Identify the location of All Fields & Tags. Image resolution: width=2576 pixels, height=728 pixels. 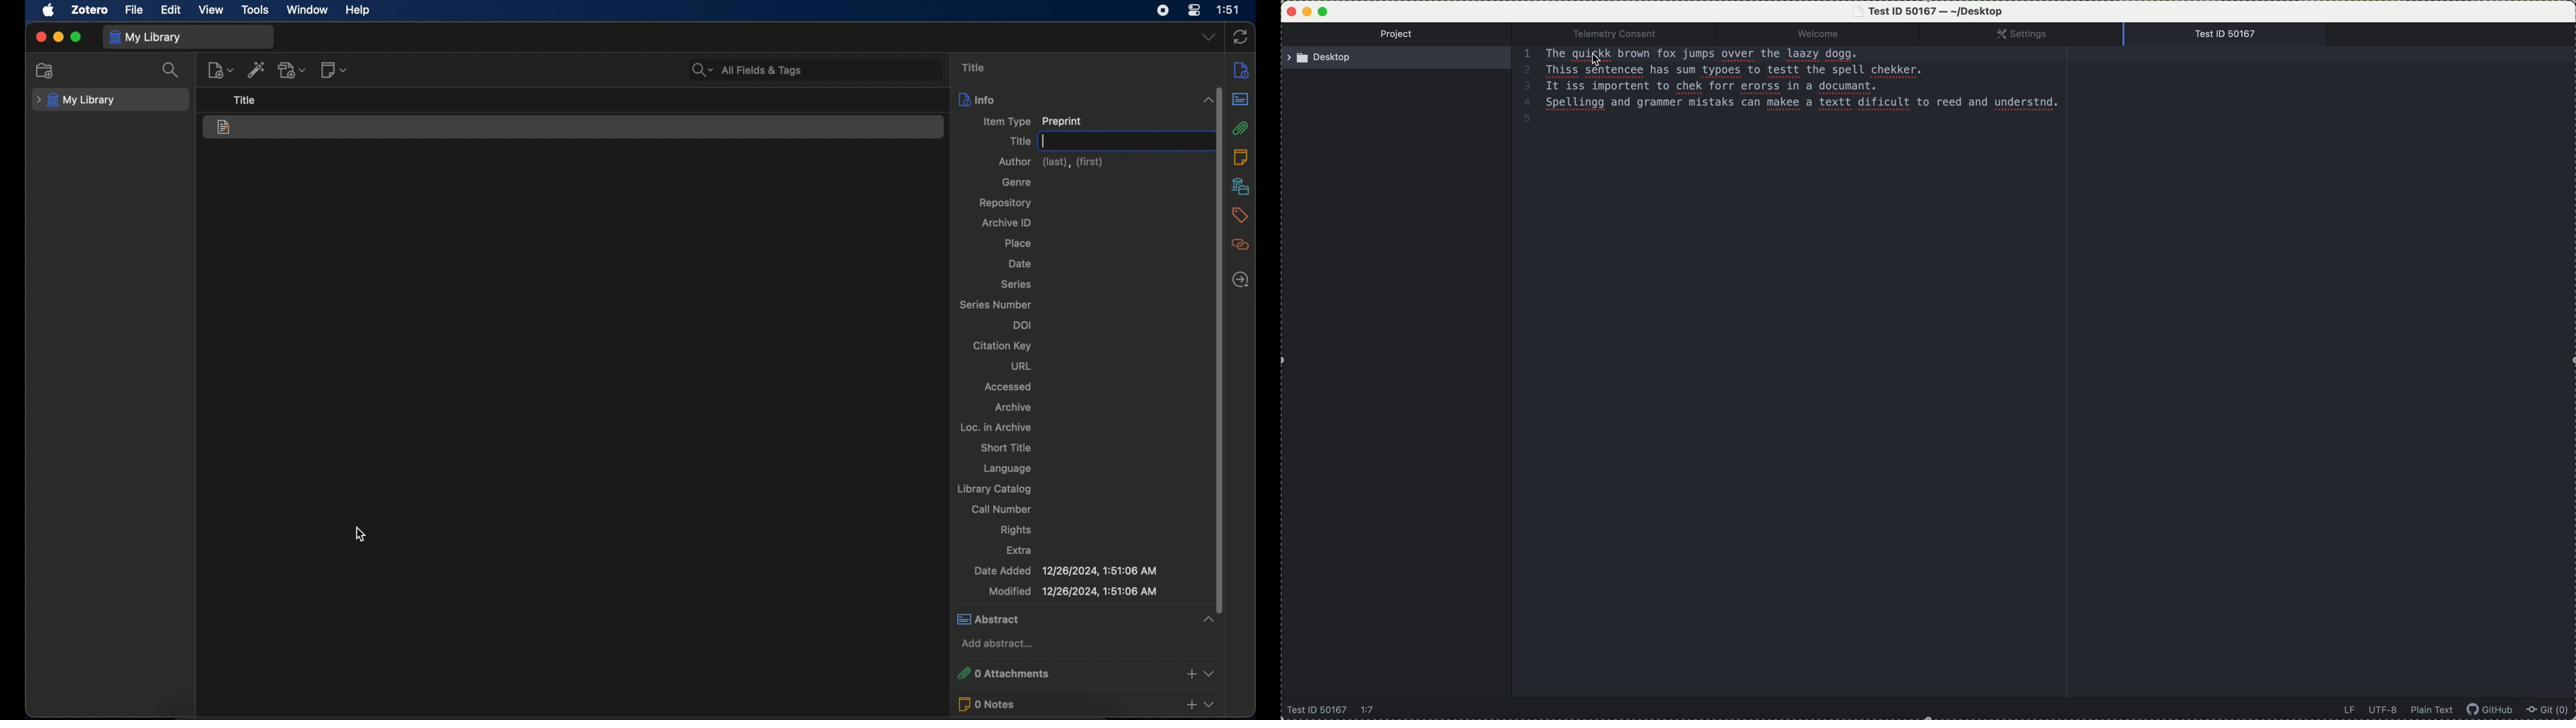
(813, 69).